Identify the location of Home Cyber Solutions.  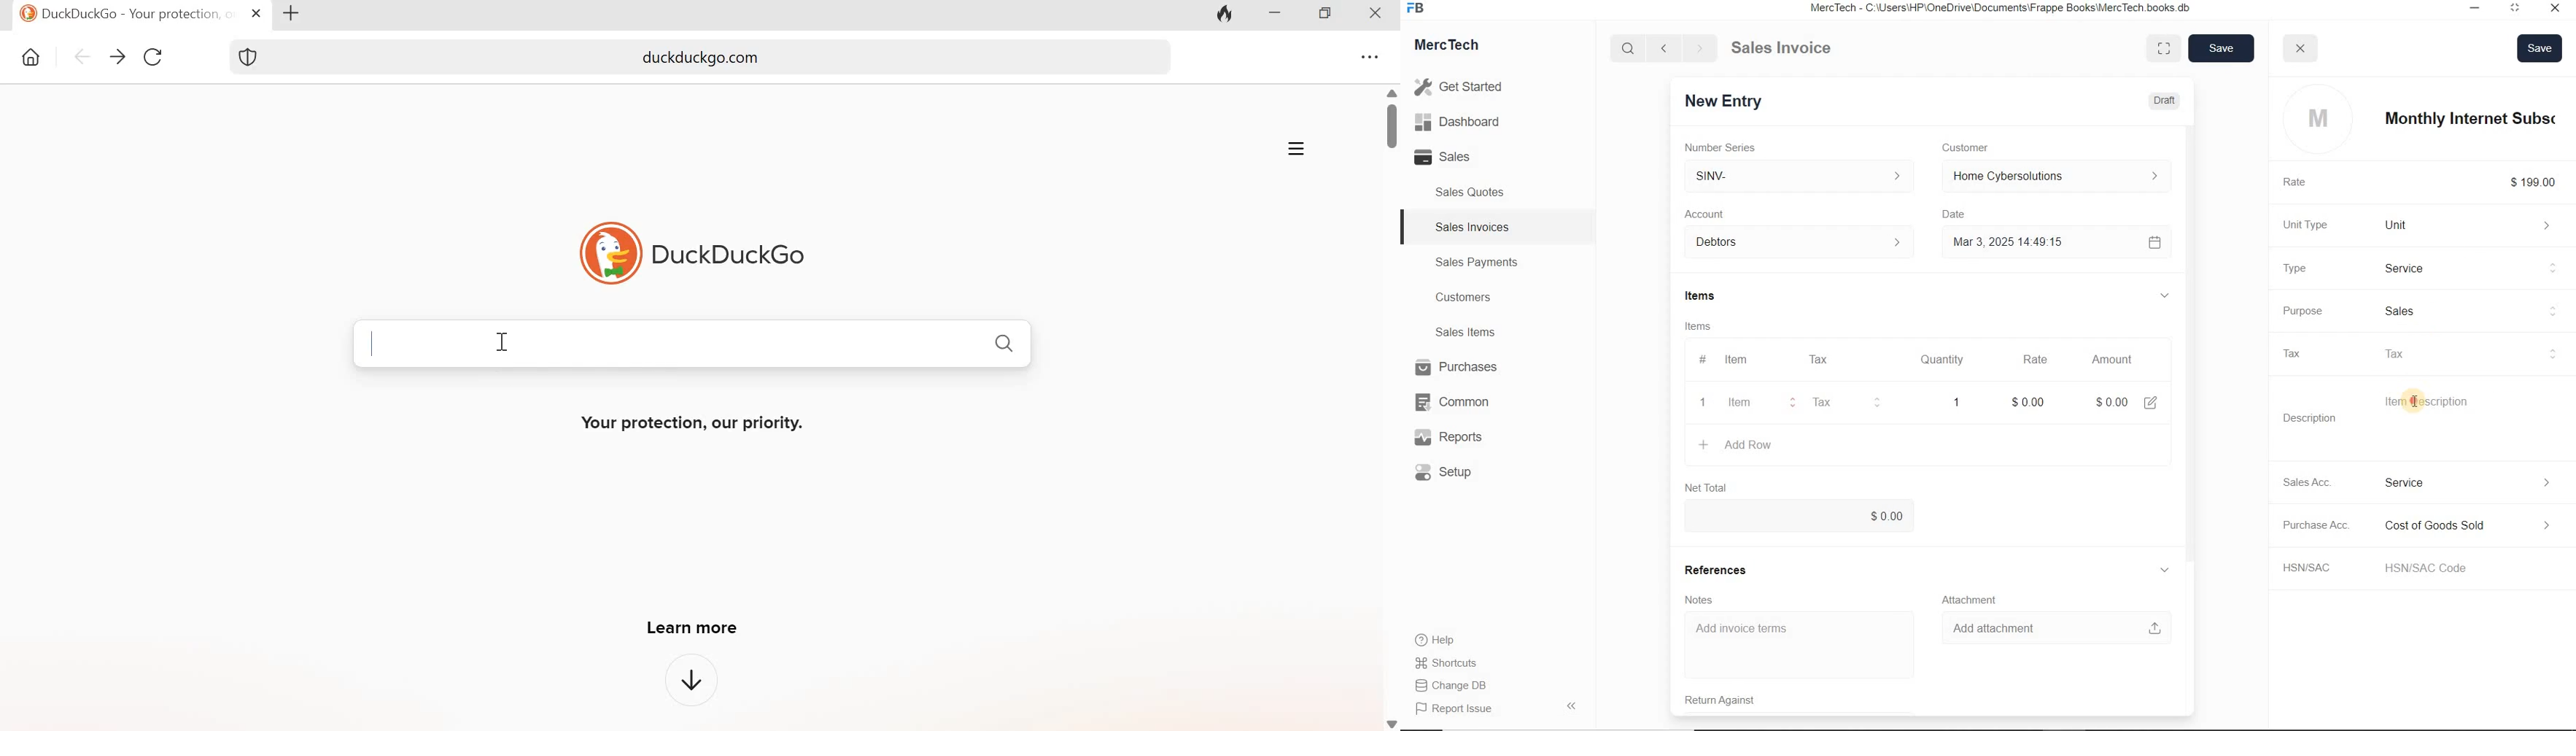
(2052, 176).